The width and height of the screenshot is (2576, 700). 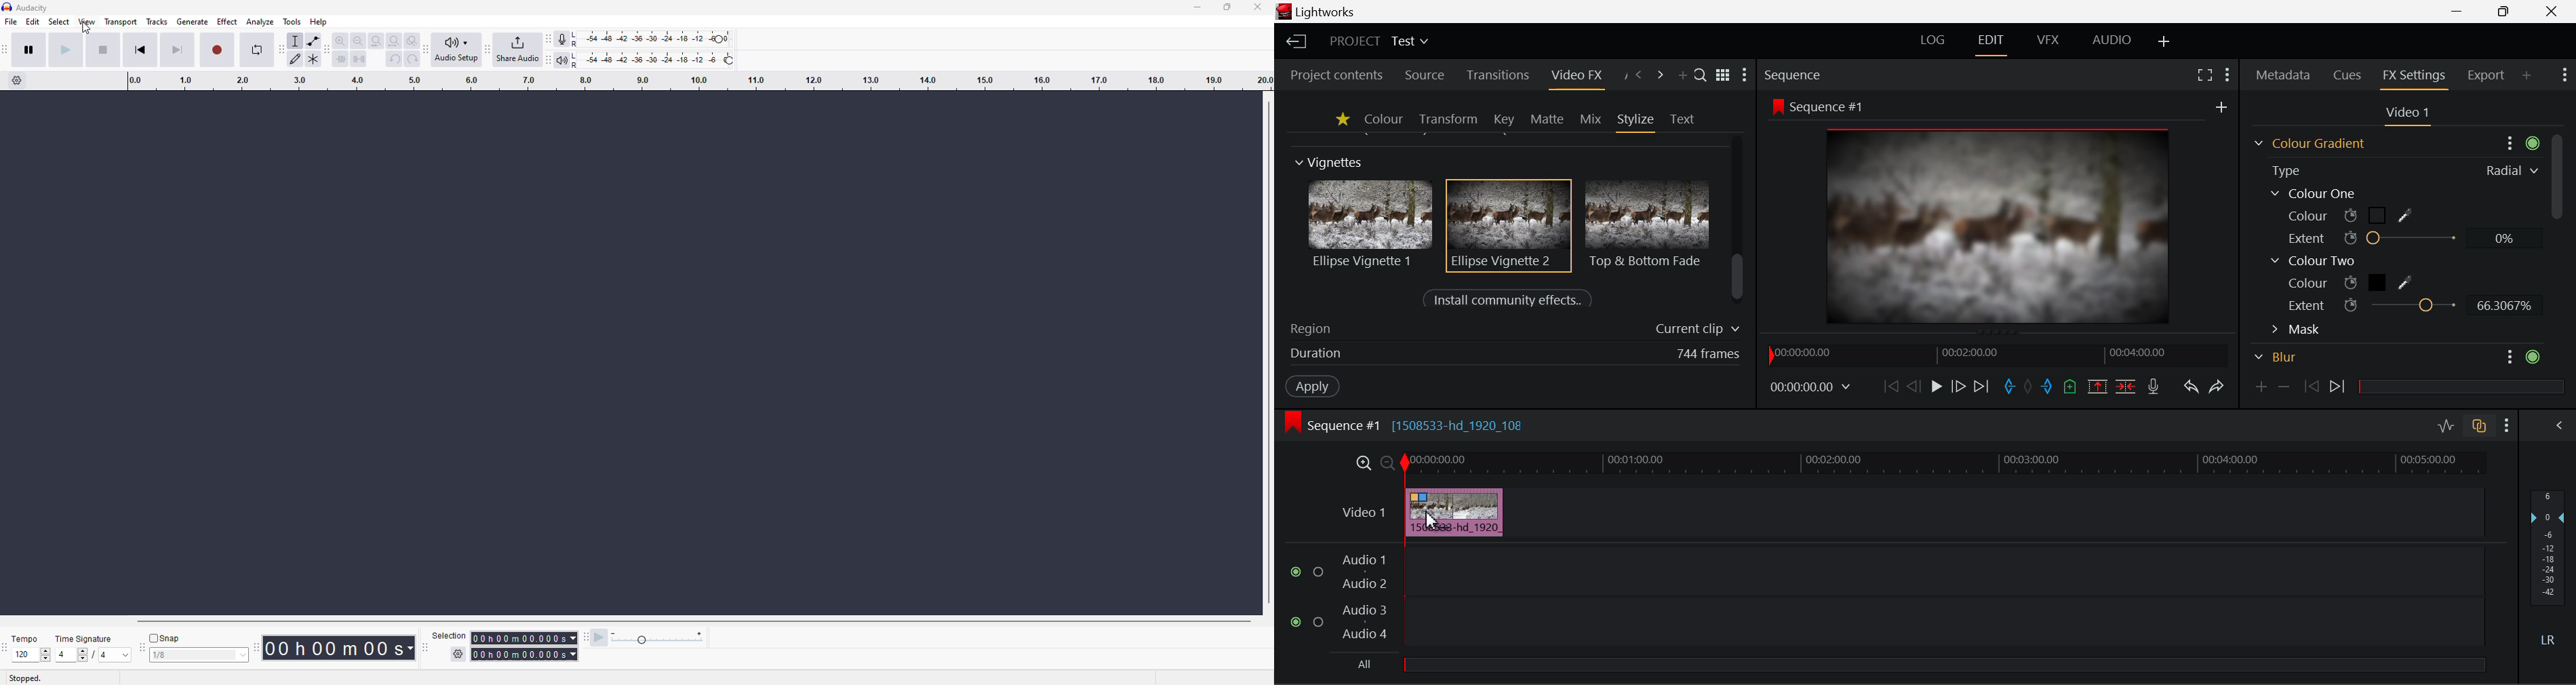 I want to click on fit project to width, so click(x=394, y=40).